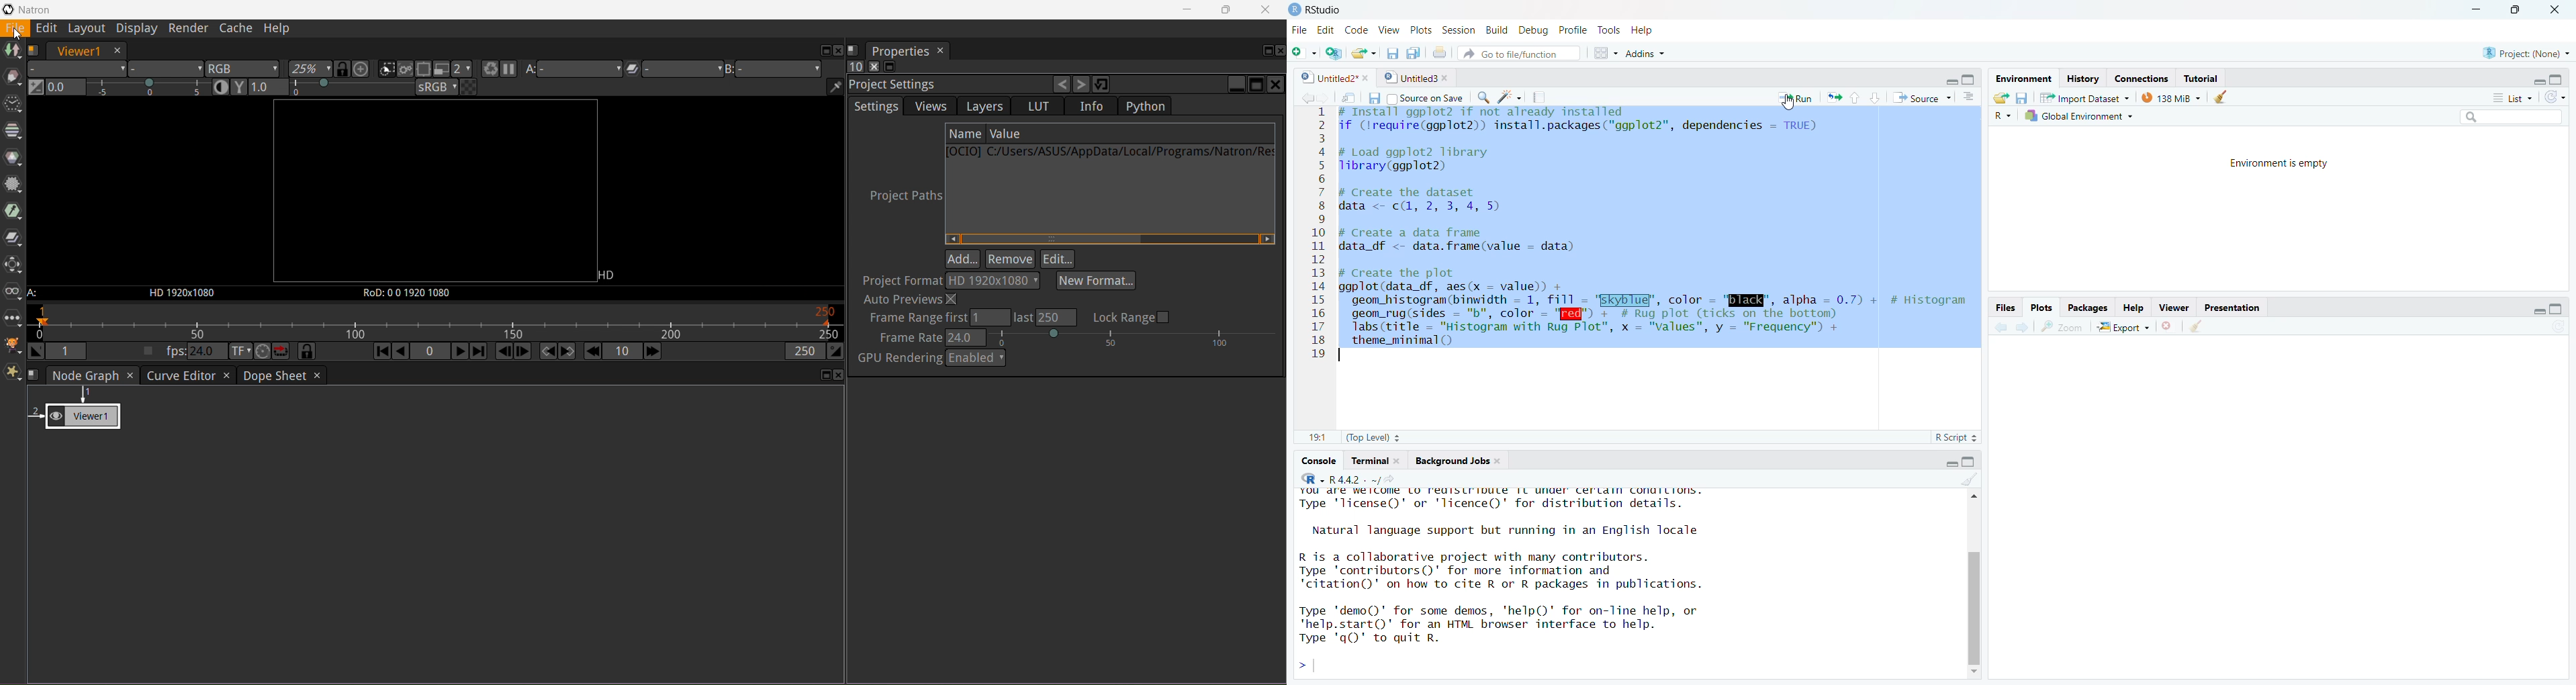 This screenshot has width=2576, height=700. I want to click on Environment is empty, so click(2283, 210).